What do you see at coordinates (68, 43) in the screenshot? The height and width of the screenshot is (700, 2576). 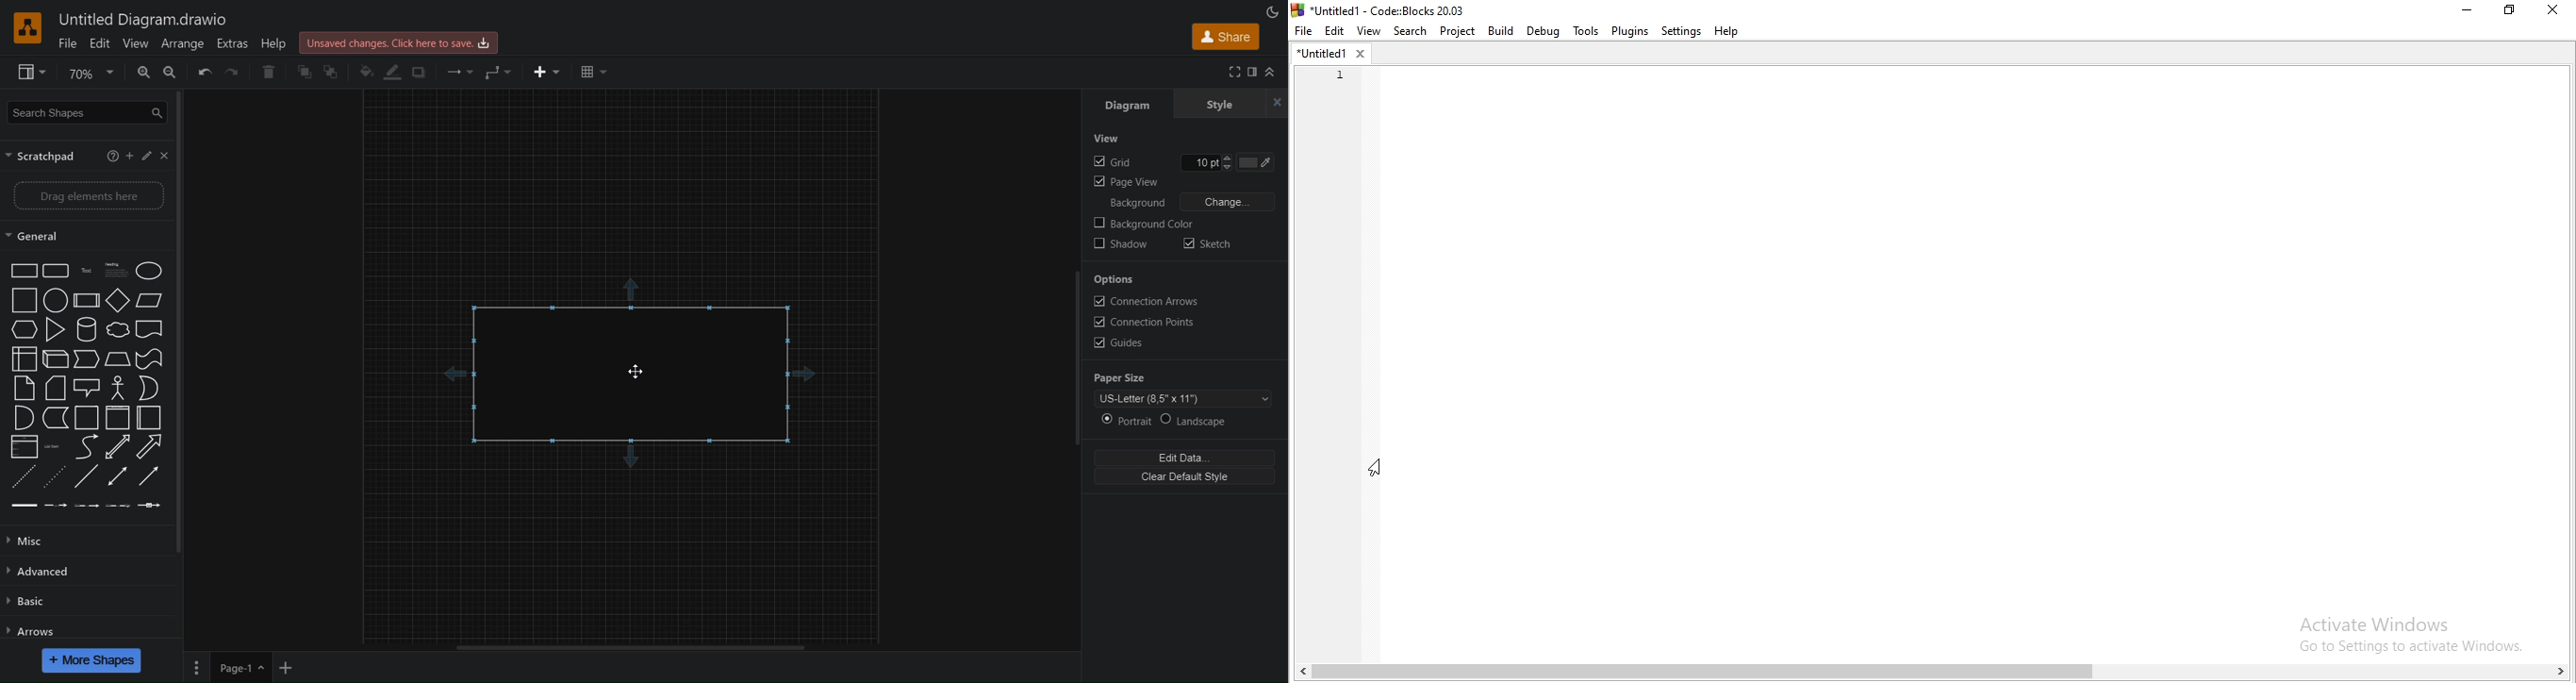 I see `File` at bounding box center [68, 43].